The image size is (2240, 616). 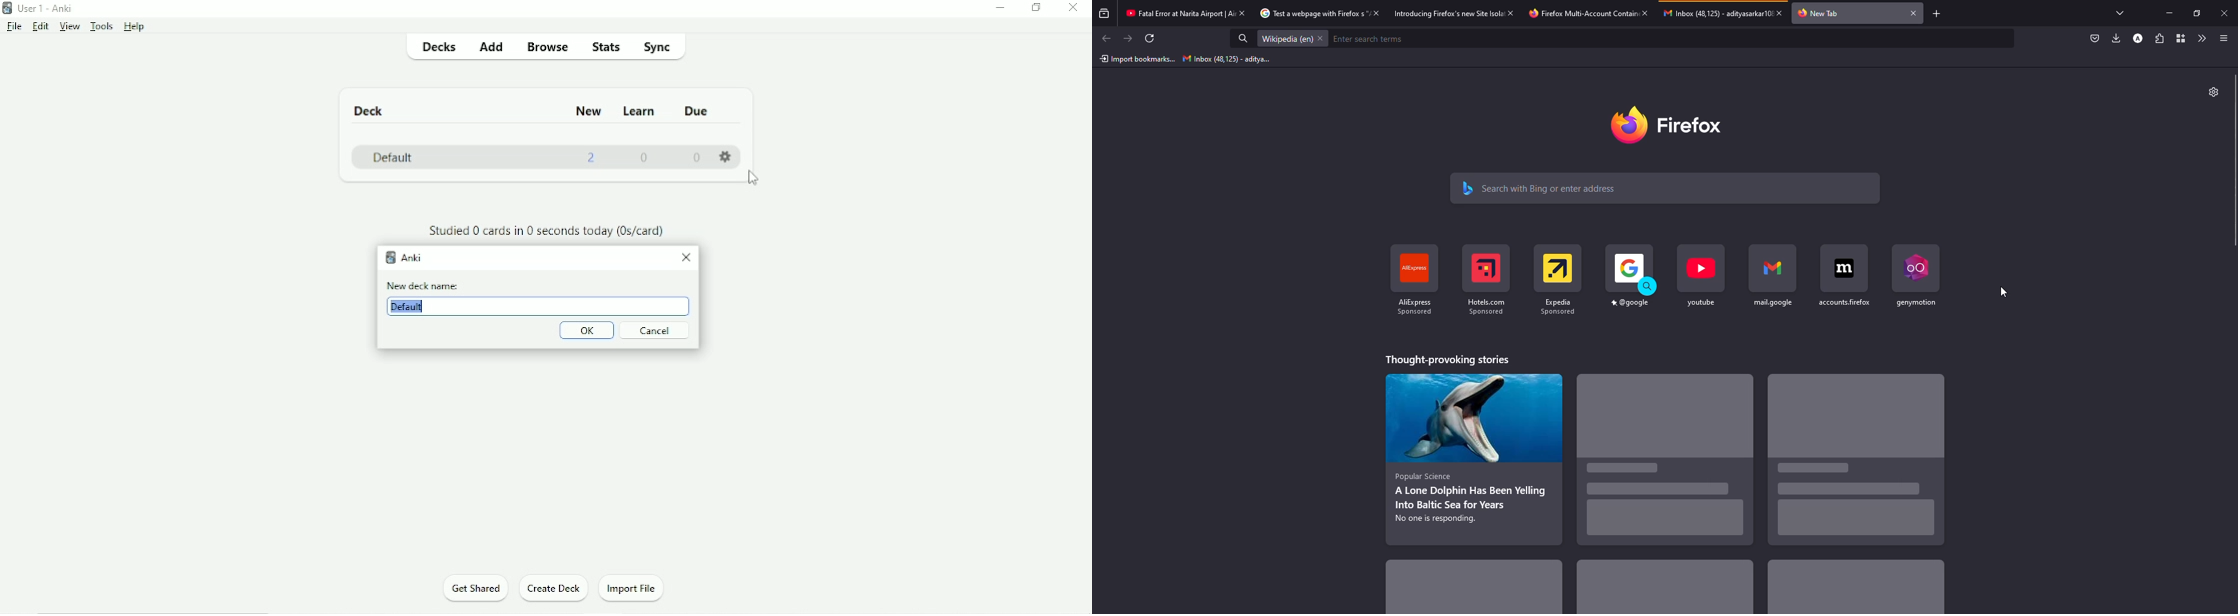 I want to click on Help, so click(x=136, y=27).